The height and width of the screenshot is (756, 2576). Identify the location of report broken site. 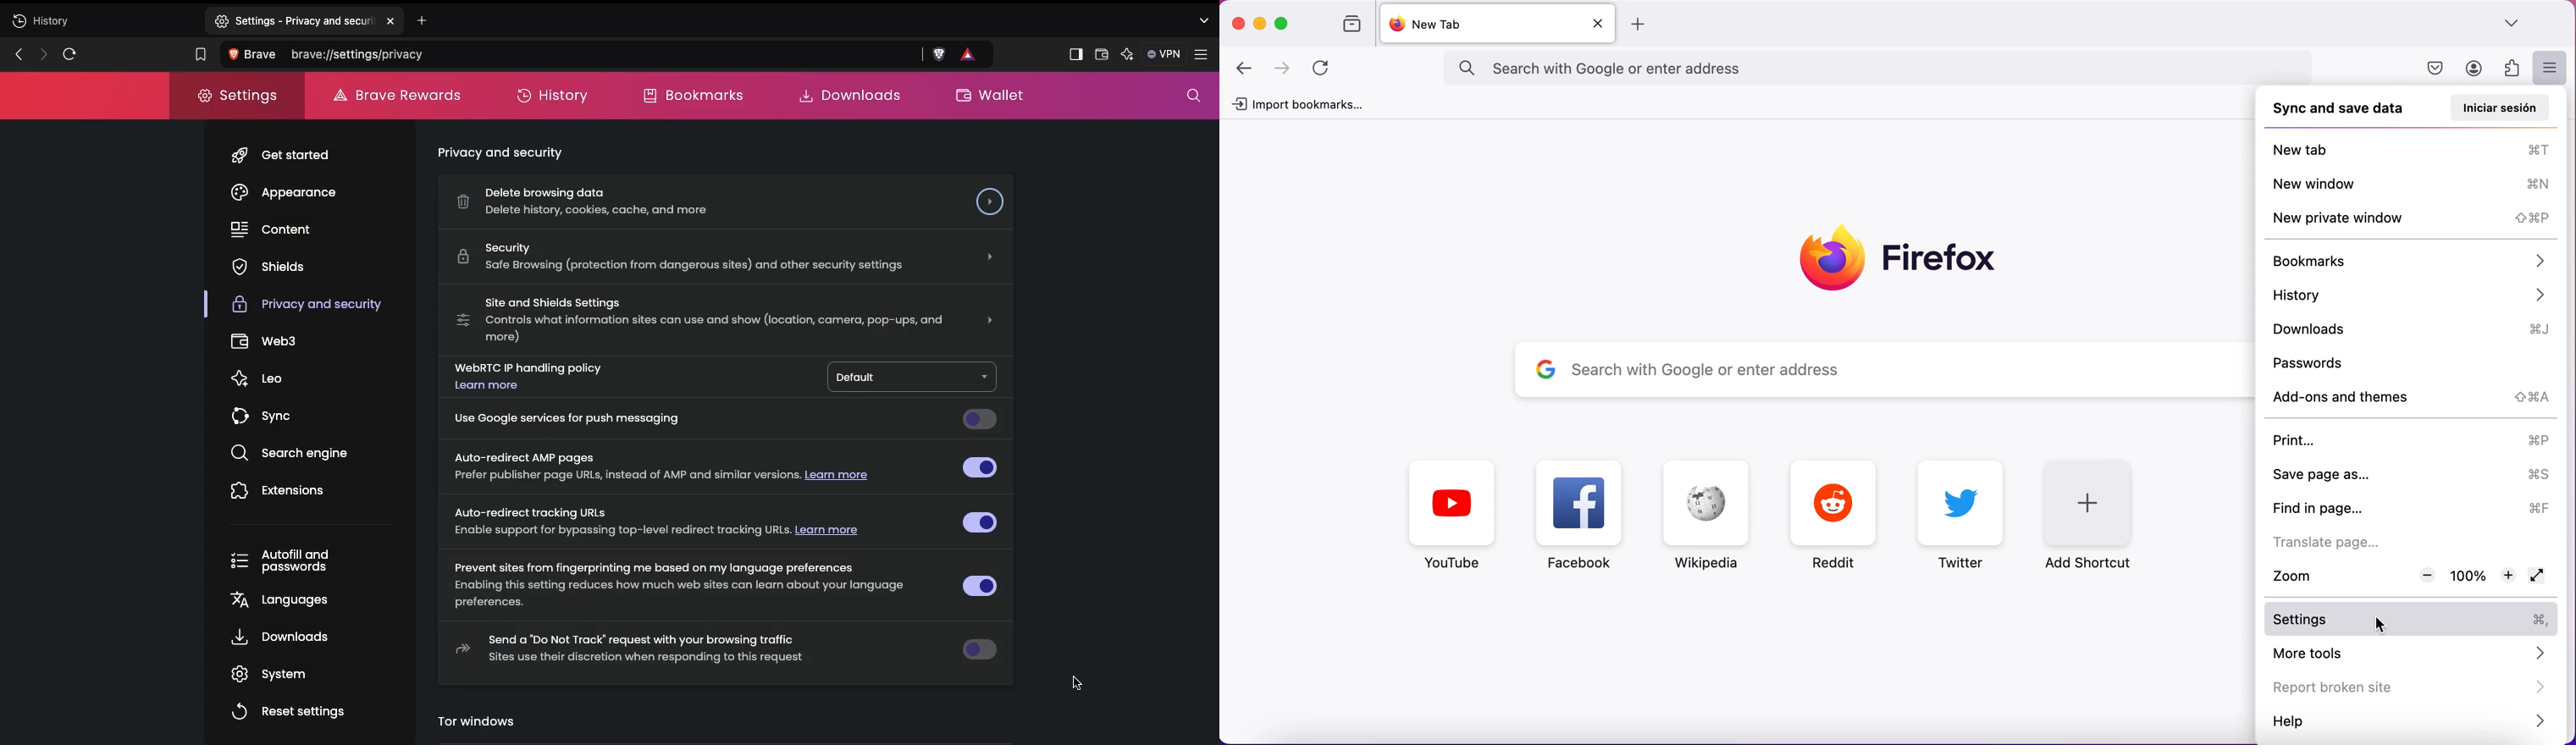
(2408, 687).